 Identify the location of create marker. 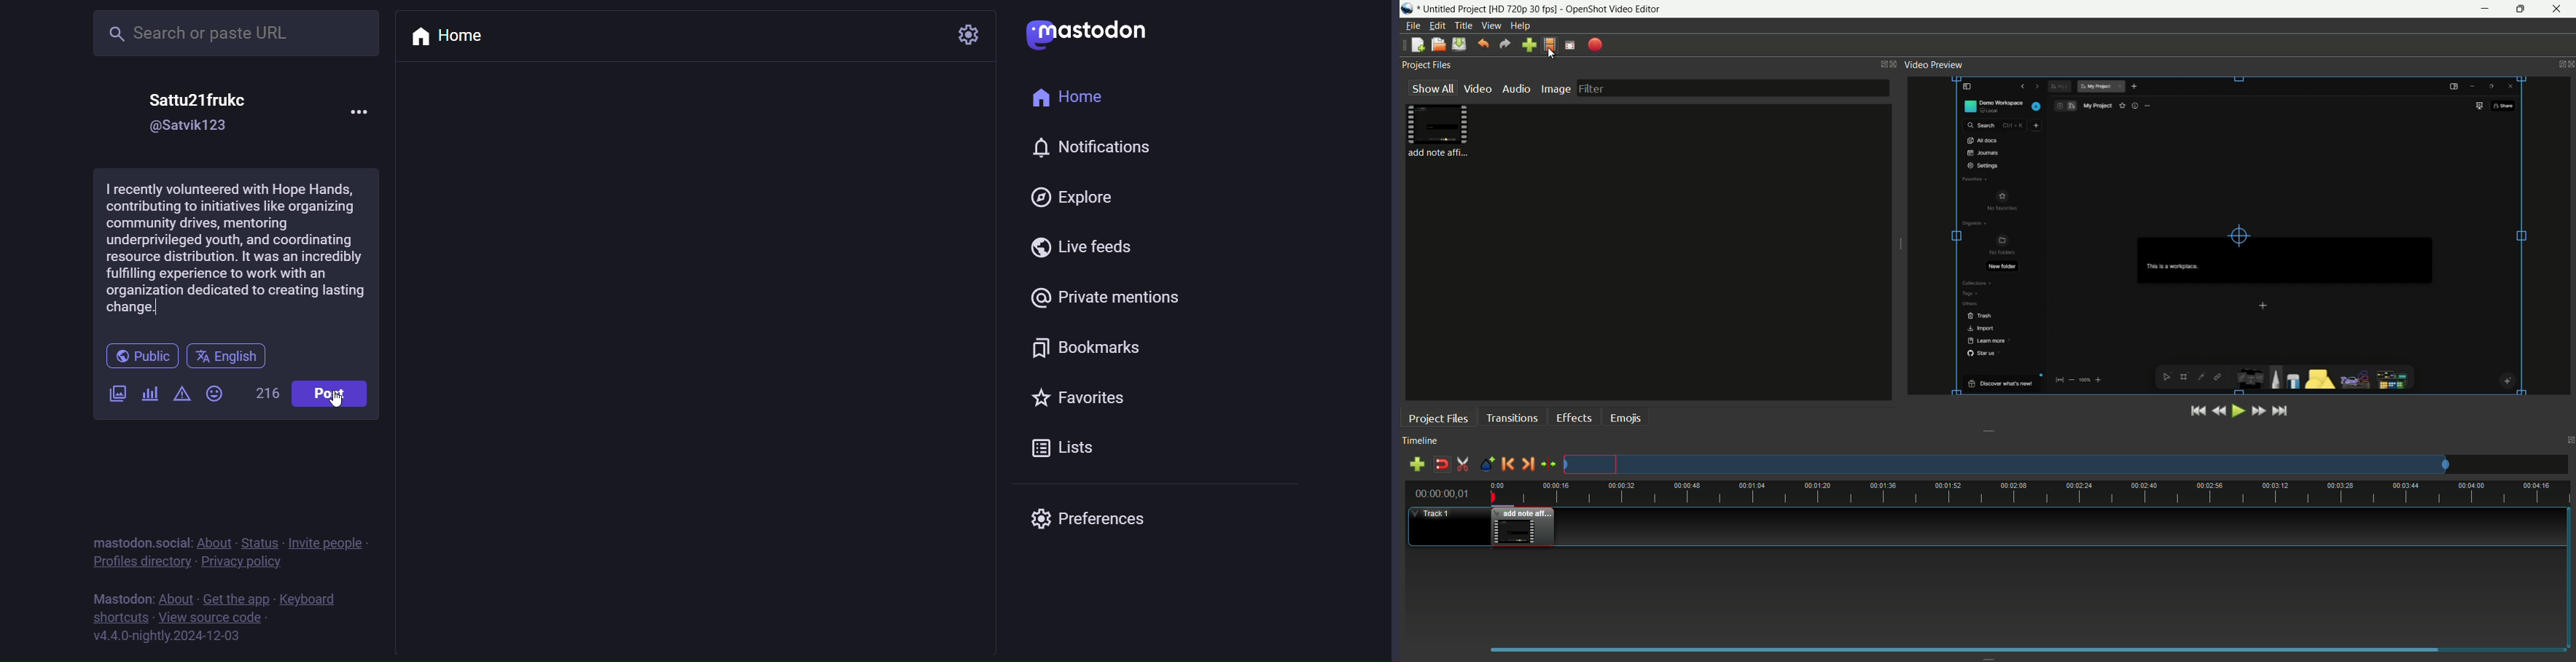
(1486, 465).